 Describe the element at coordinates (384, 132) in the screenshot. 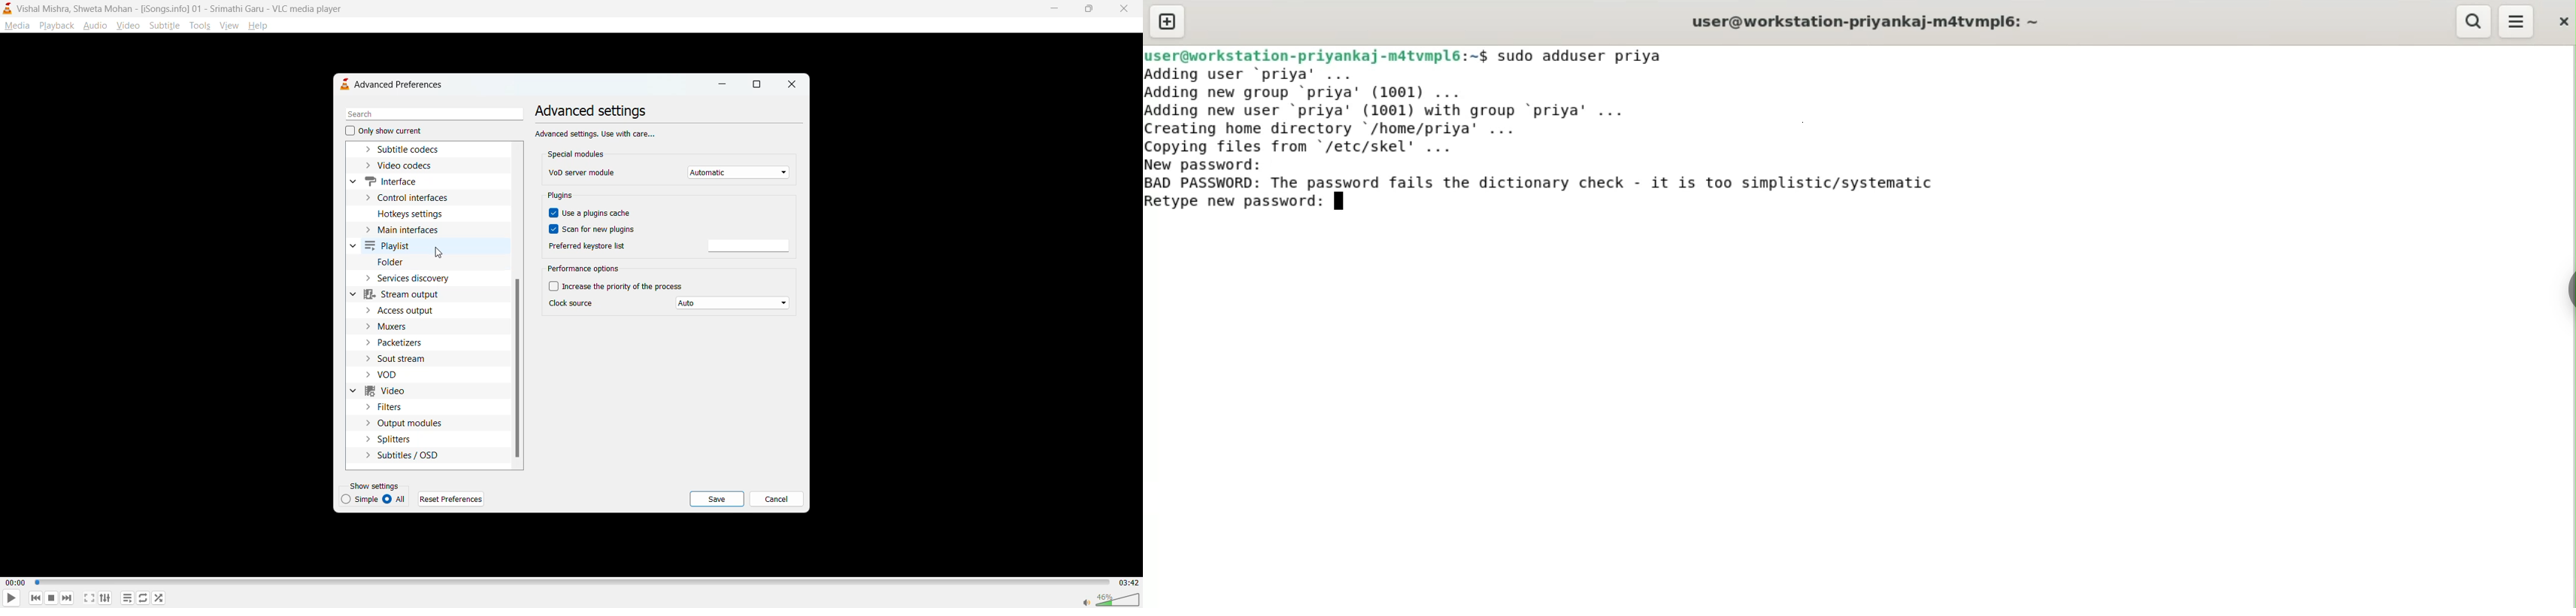

I see `only show current` at that location.